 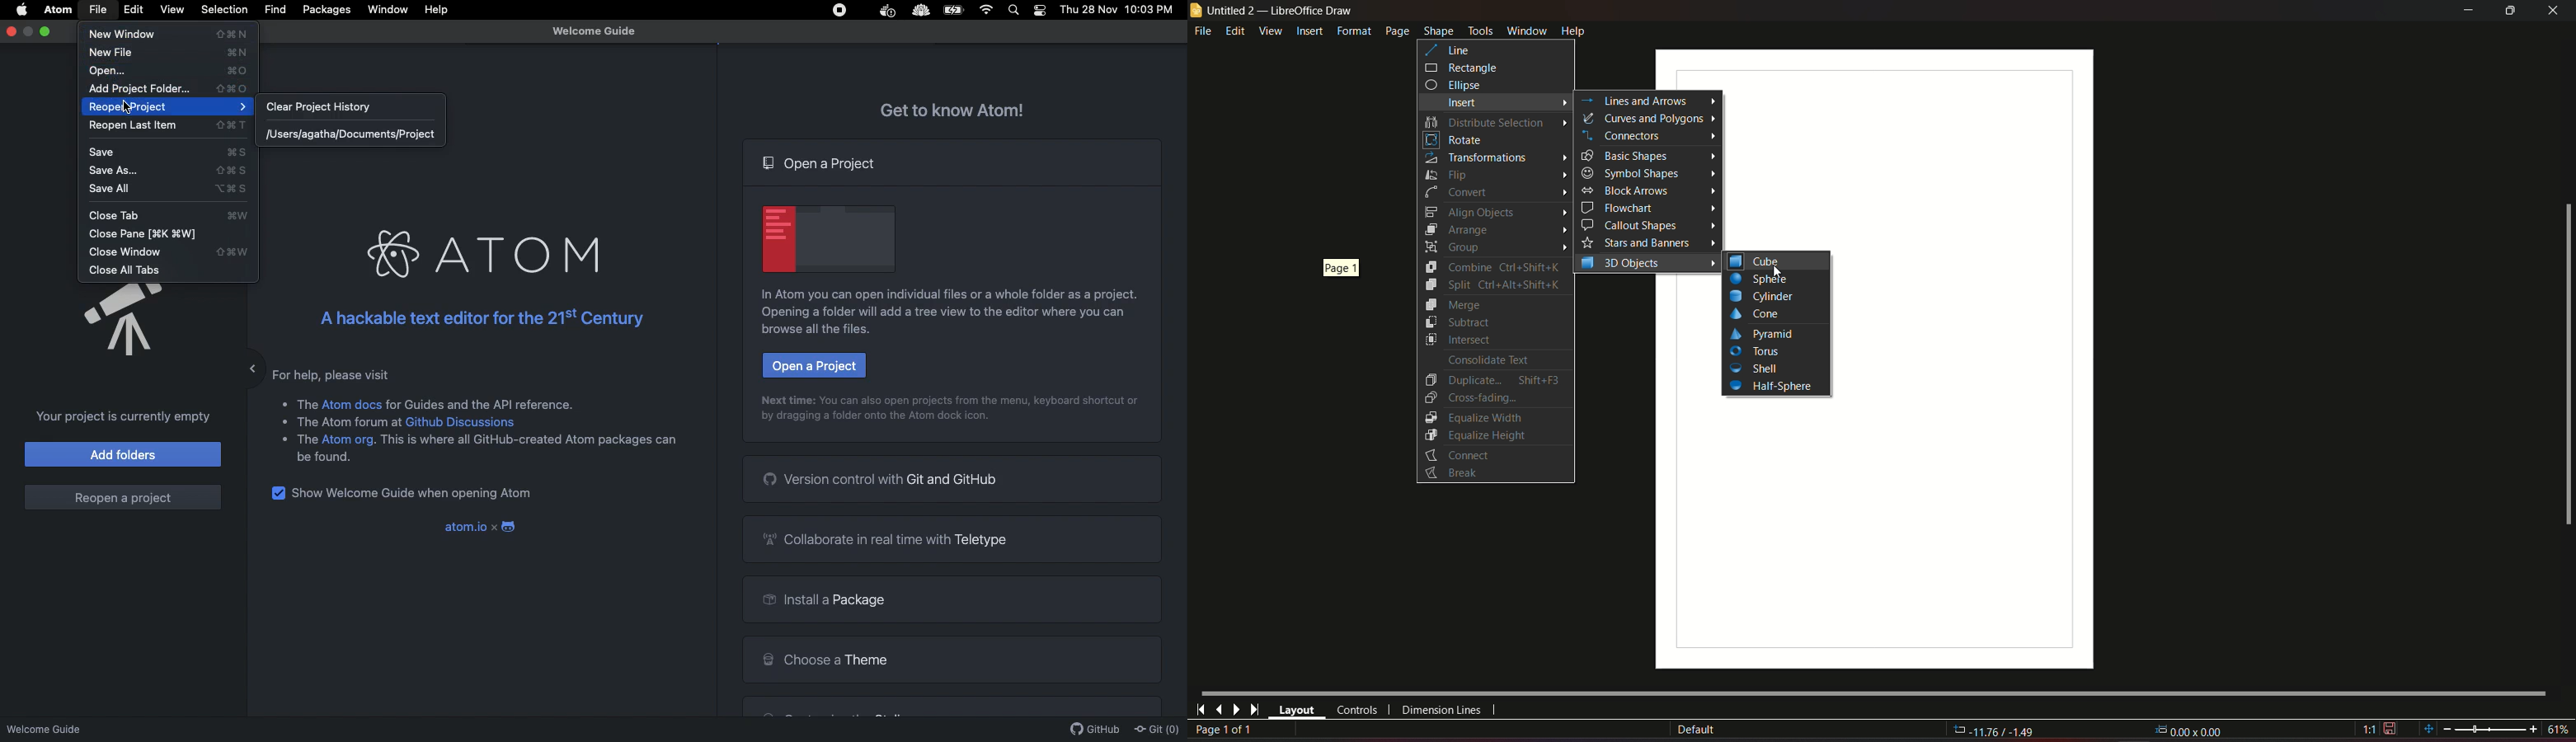 What do you see at coordinates (1763, 334) in the screenshot?
I see `Pyramid` at bounding box center [1763, 334].